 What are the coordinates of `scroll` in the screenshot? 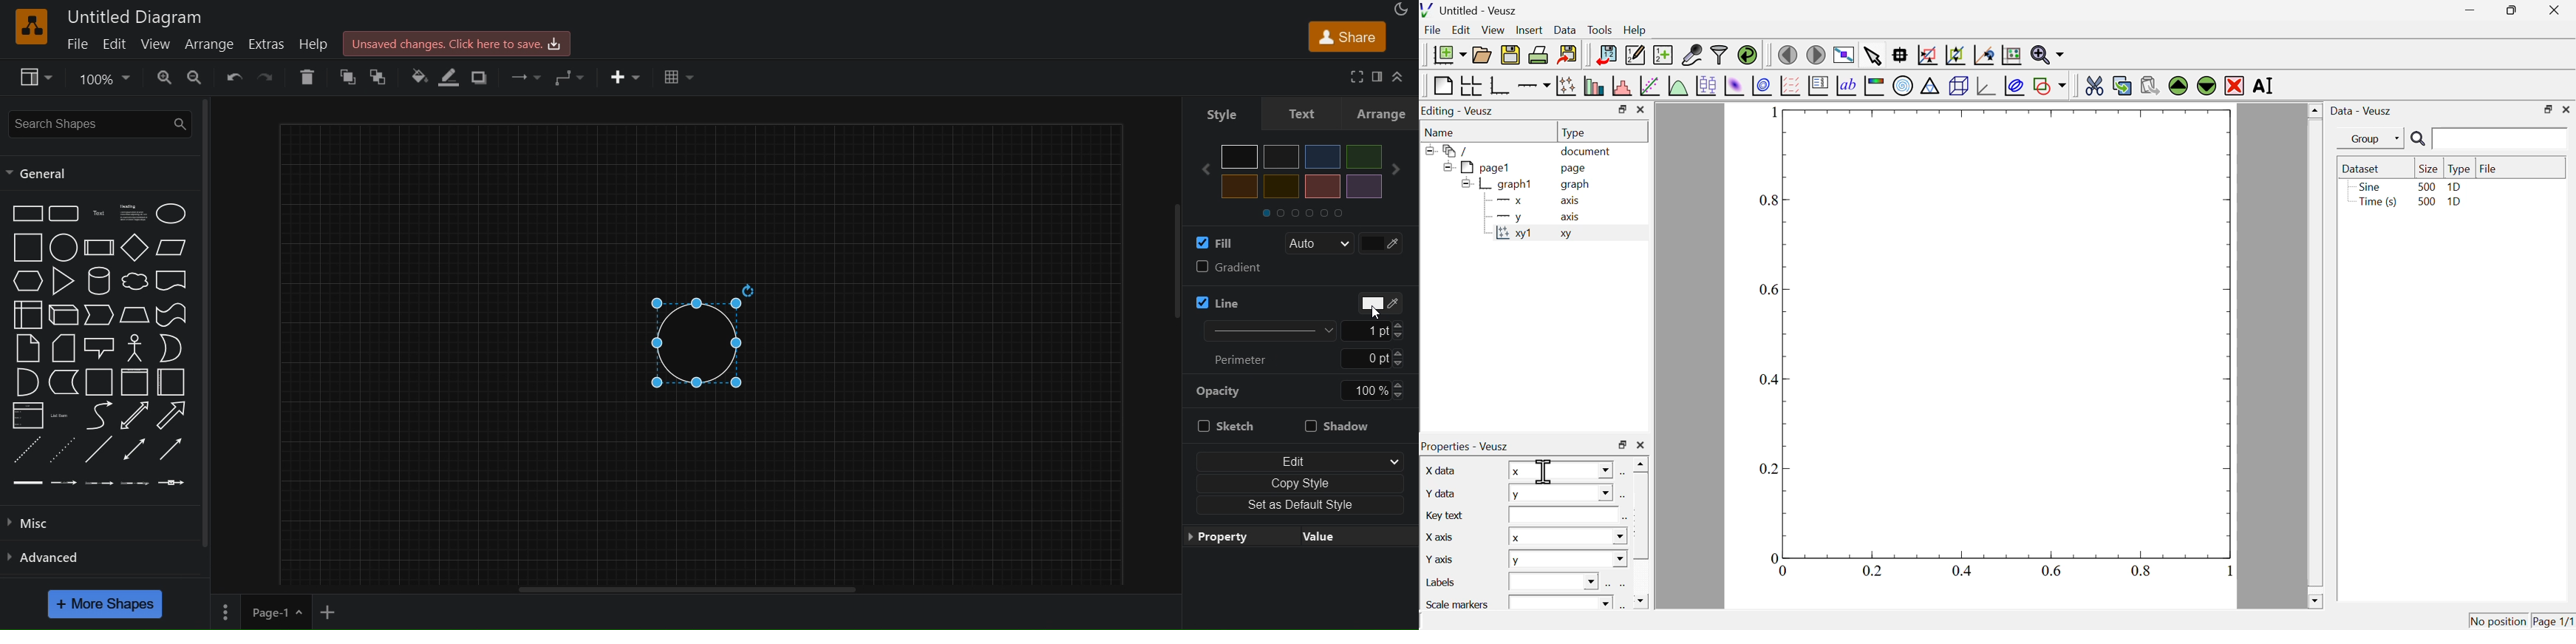 It's located at (1163, 279).